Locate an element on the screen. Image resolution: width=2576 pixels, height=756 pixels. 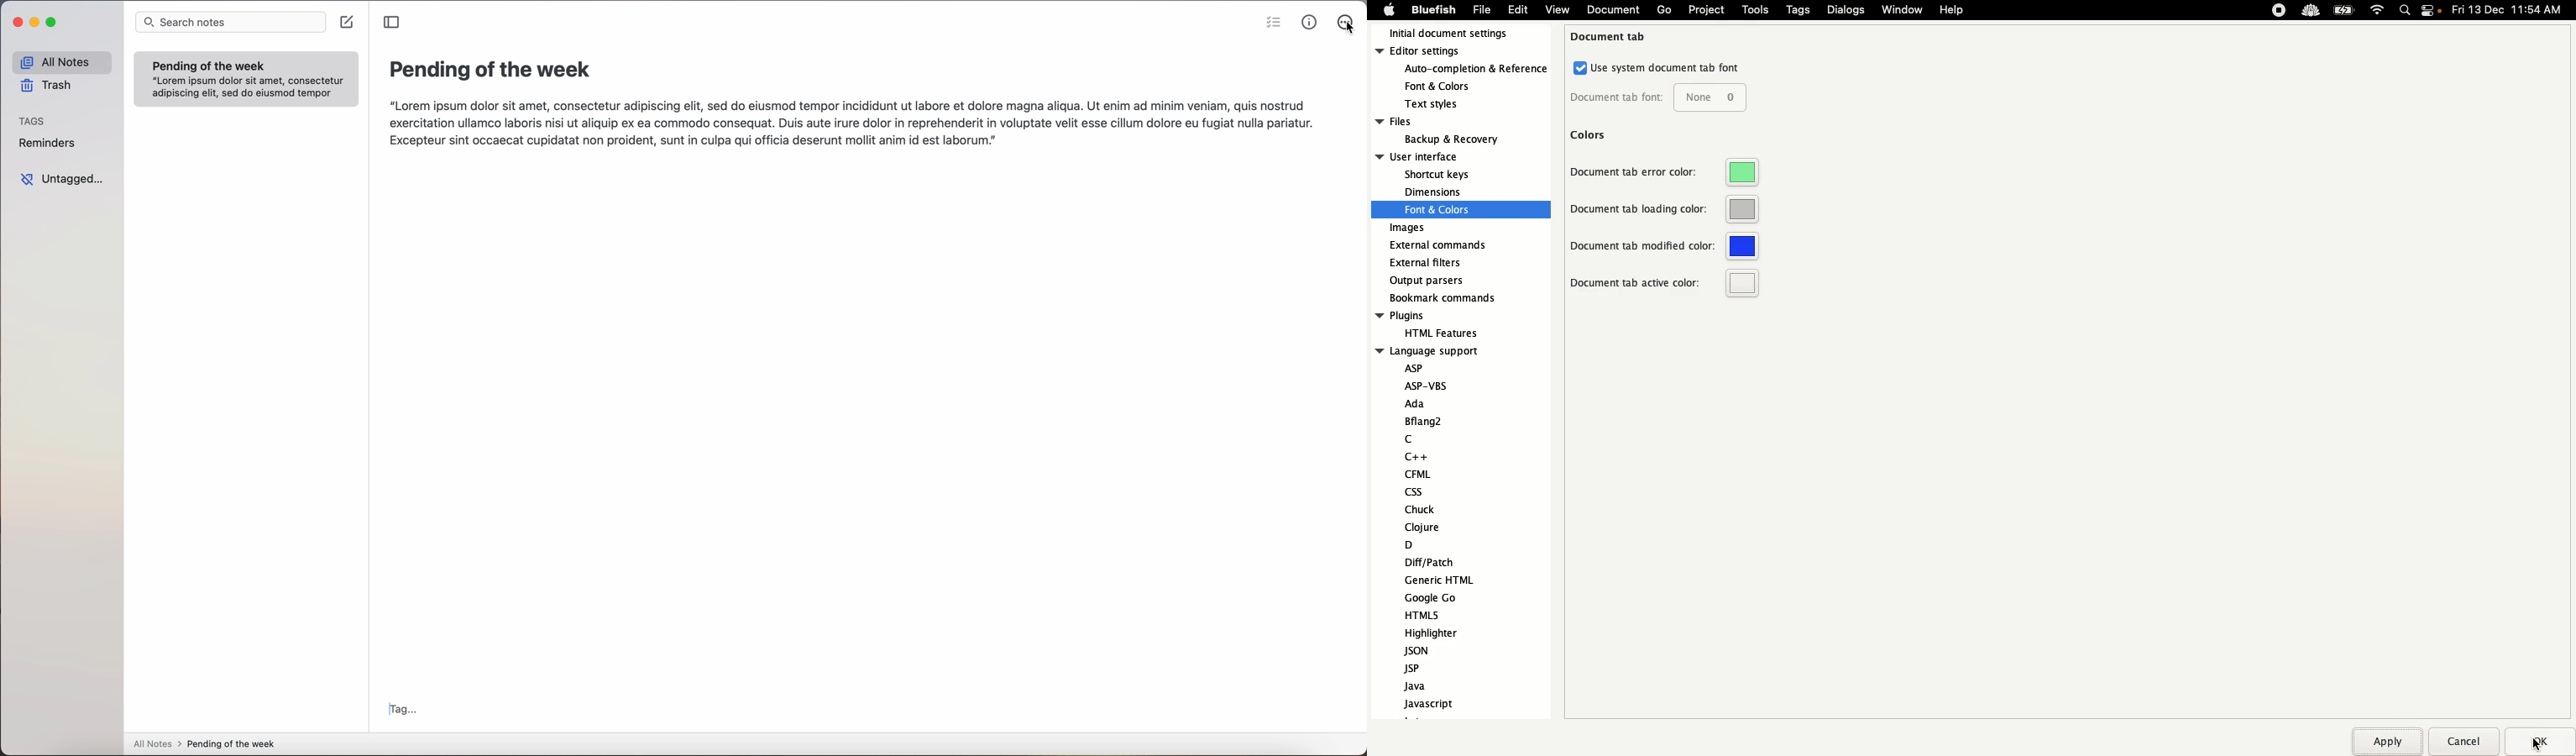
Apple logo is located at coordinates (1389, 9).